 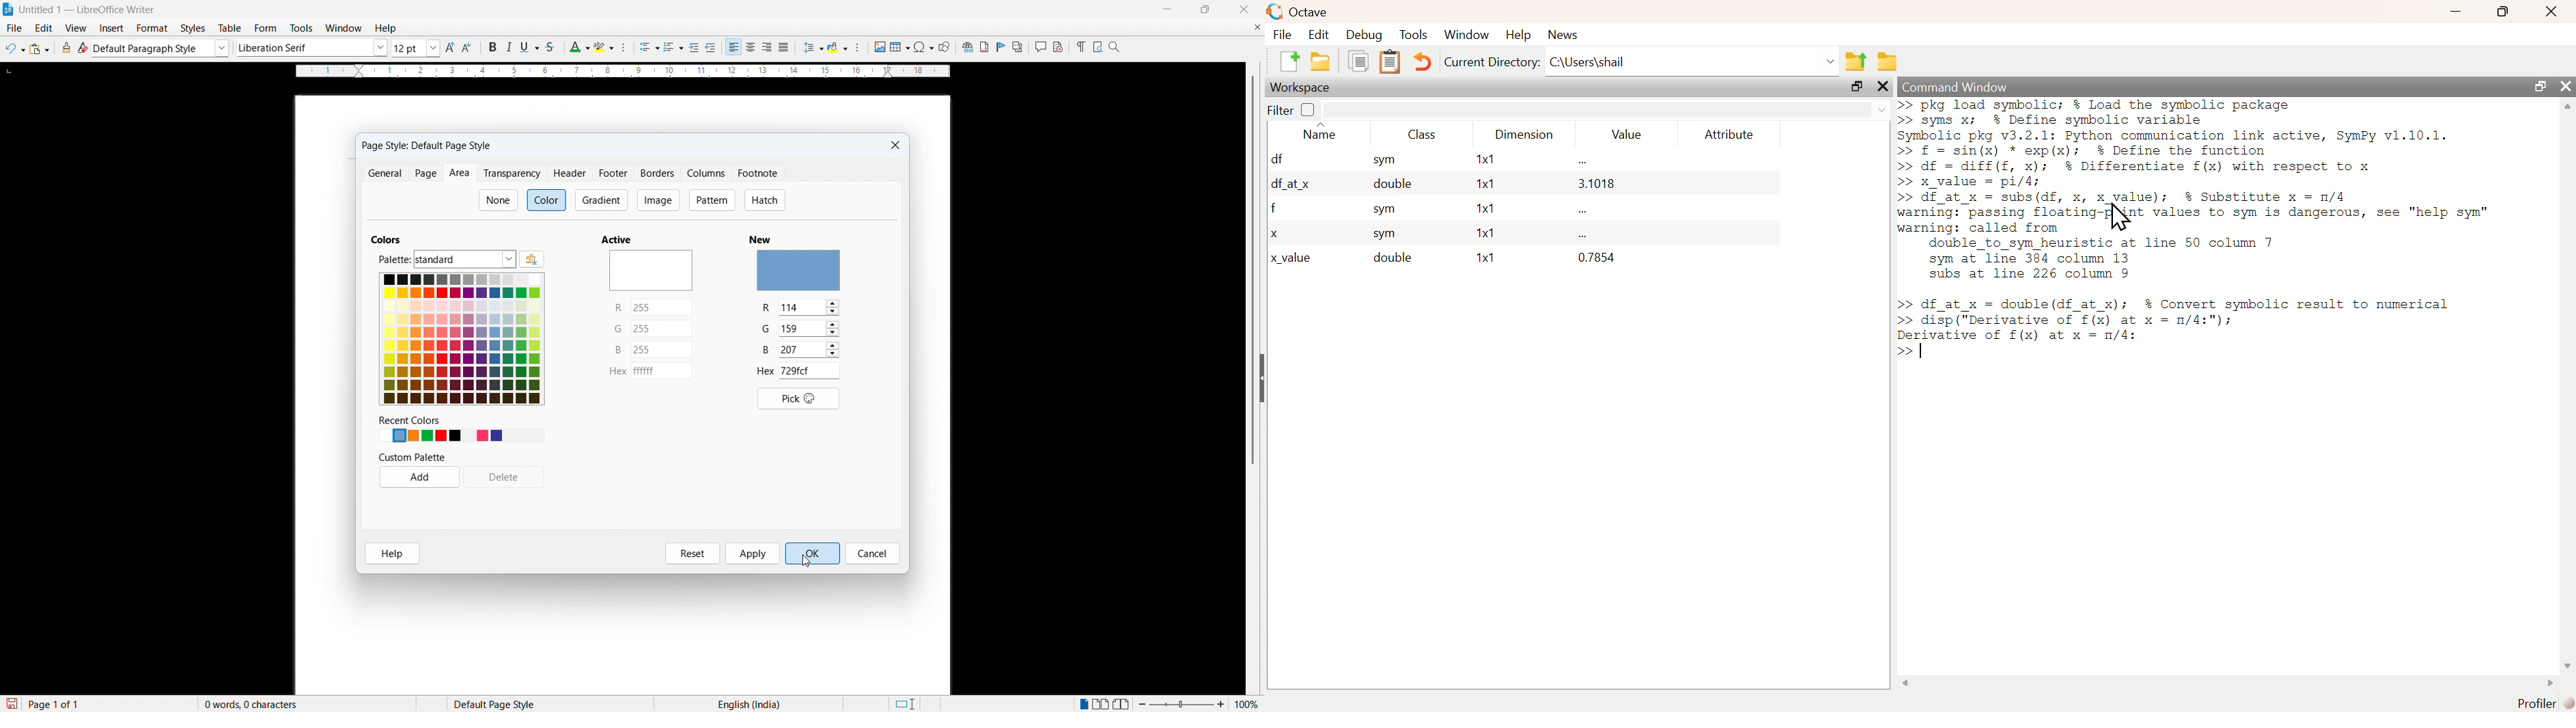 I want to click on Area , so click(x=461, y=173).